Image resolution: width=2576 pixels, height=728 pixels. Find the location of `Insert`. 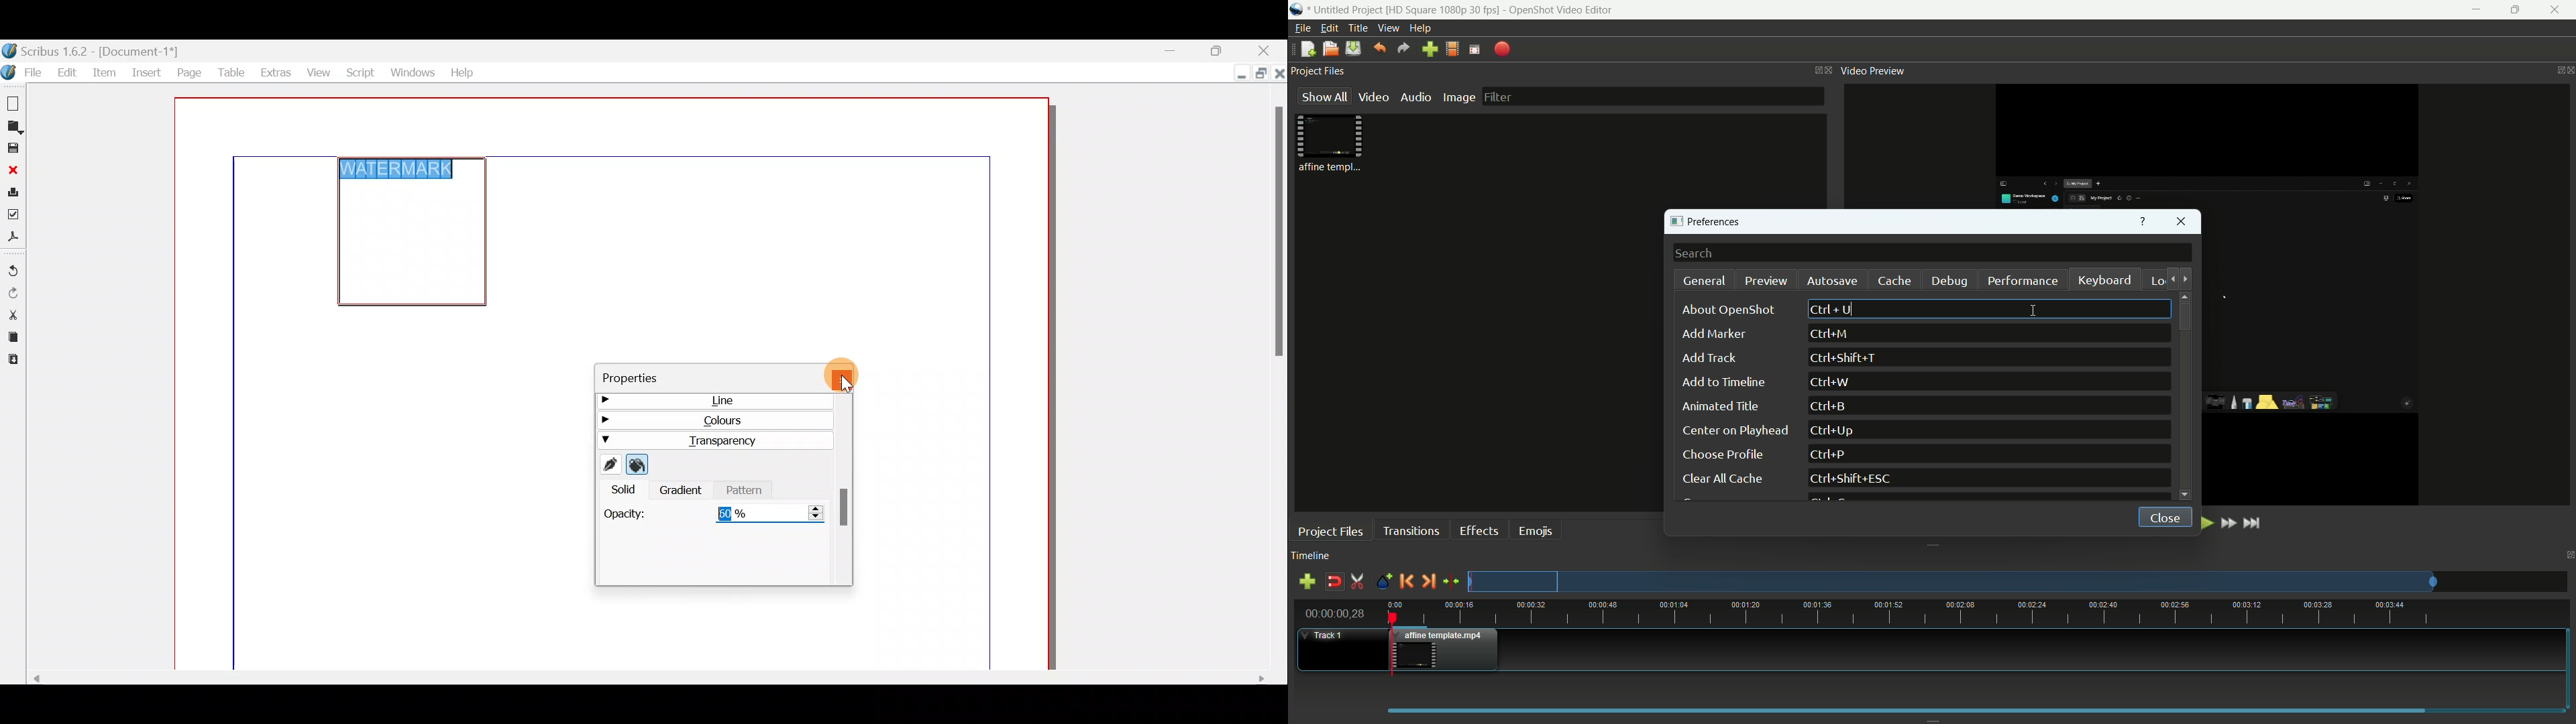

Insert is located at coordinates (147, 70).